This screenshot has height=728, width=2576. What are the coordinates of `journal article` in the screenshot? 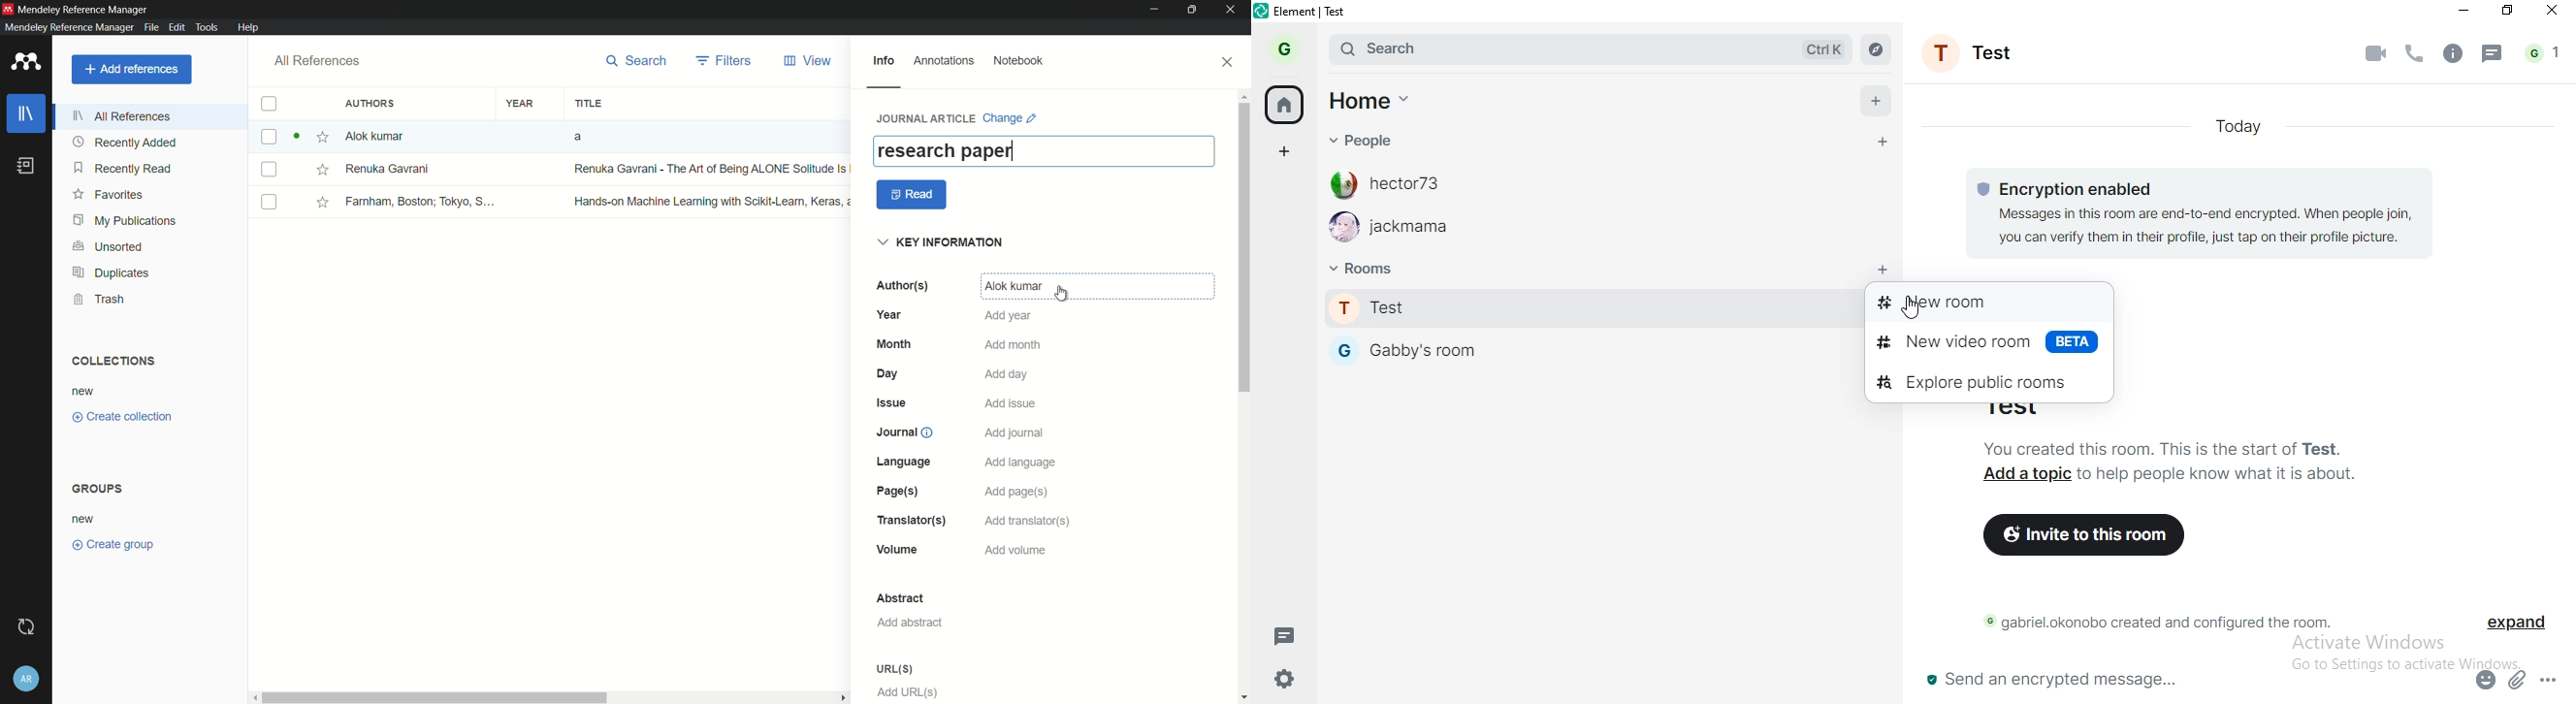 It's located at (928, 118).